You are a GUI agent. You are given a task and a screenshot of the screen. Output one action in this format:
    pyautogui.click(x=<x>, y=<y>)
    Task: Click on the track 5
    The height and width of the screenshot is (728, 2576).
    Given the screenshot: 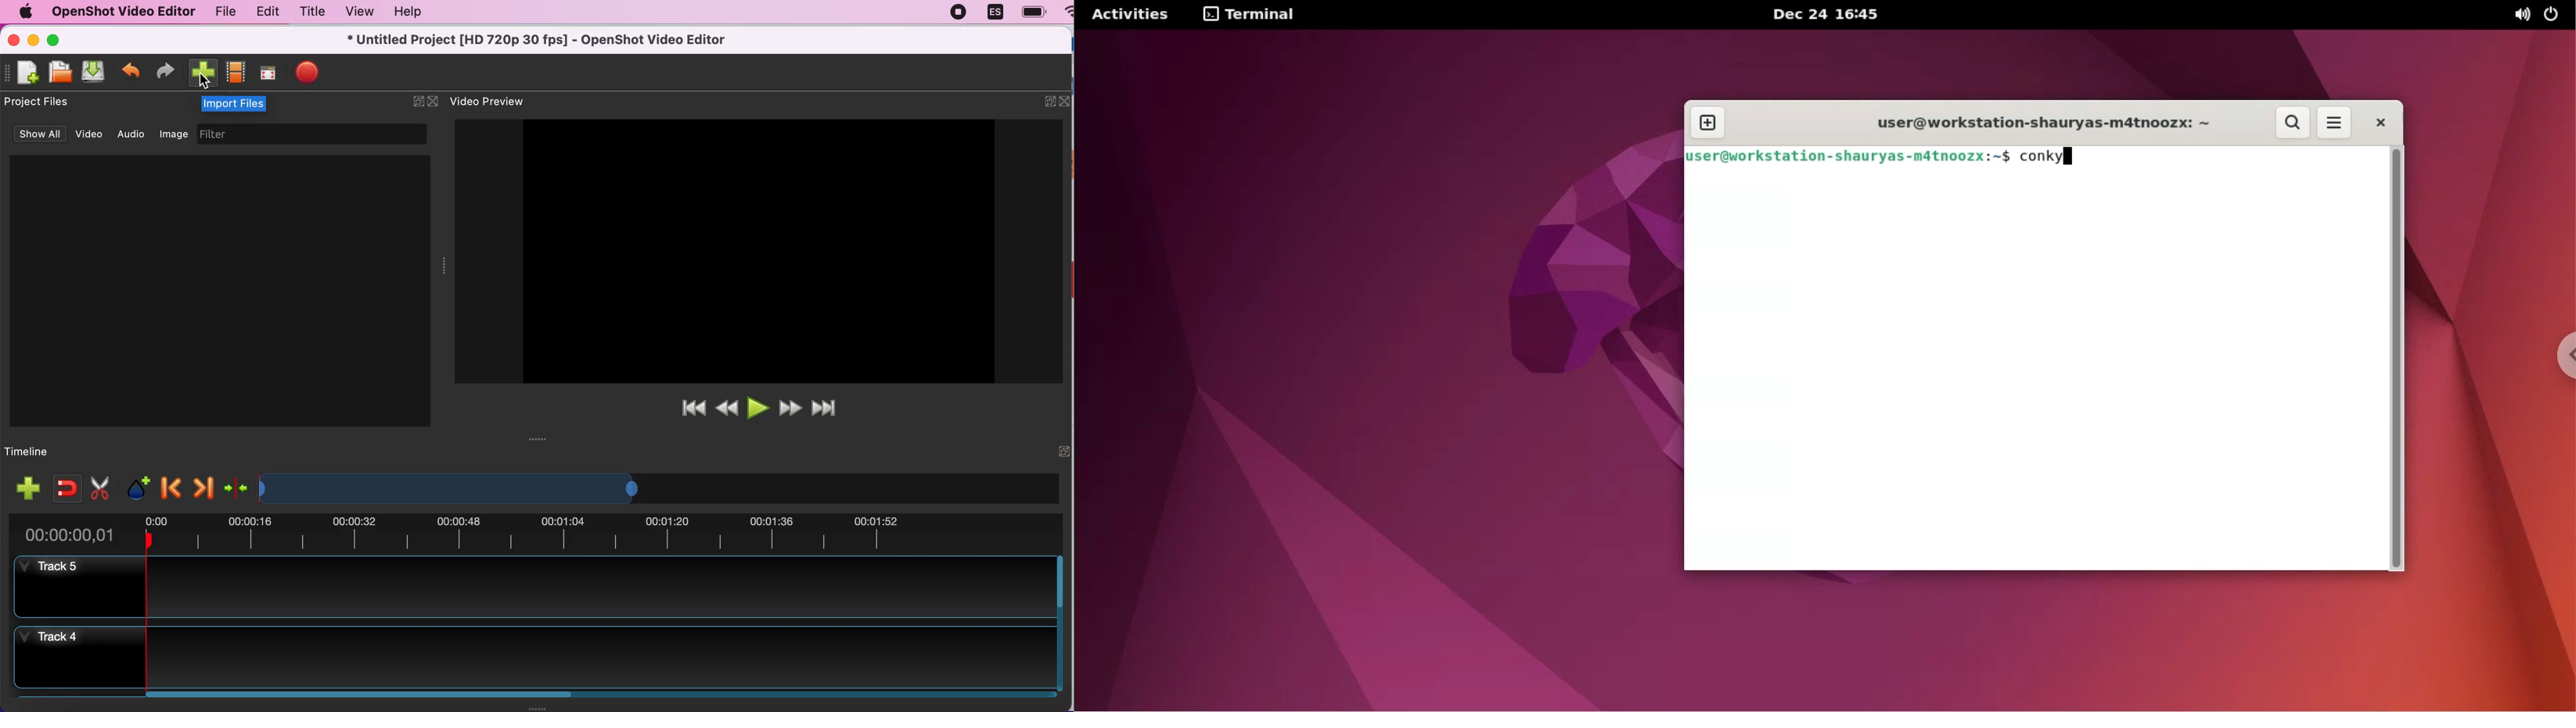 What is the action you would take?
    pyautogui.click(x=537, y=588)
    